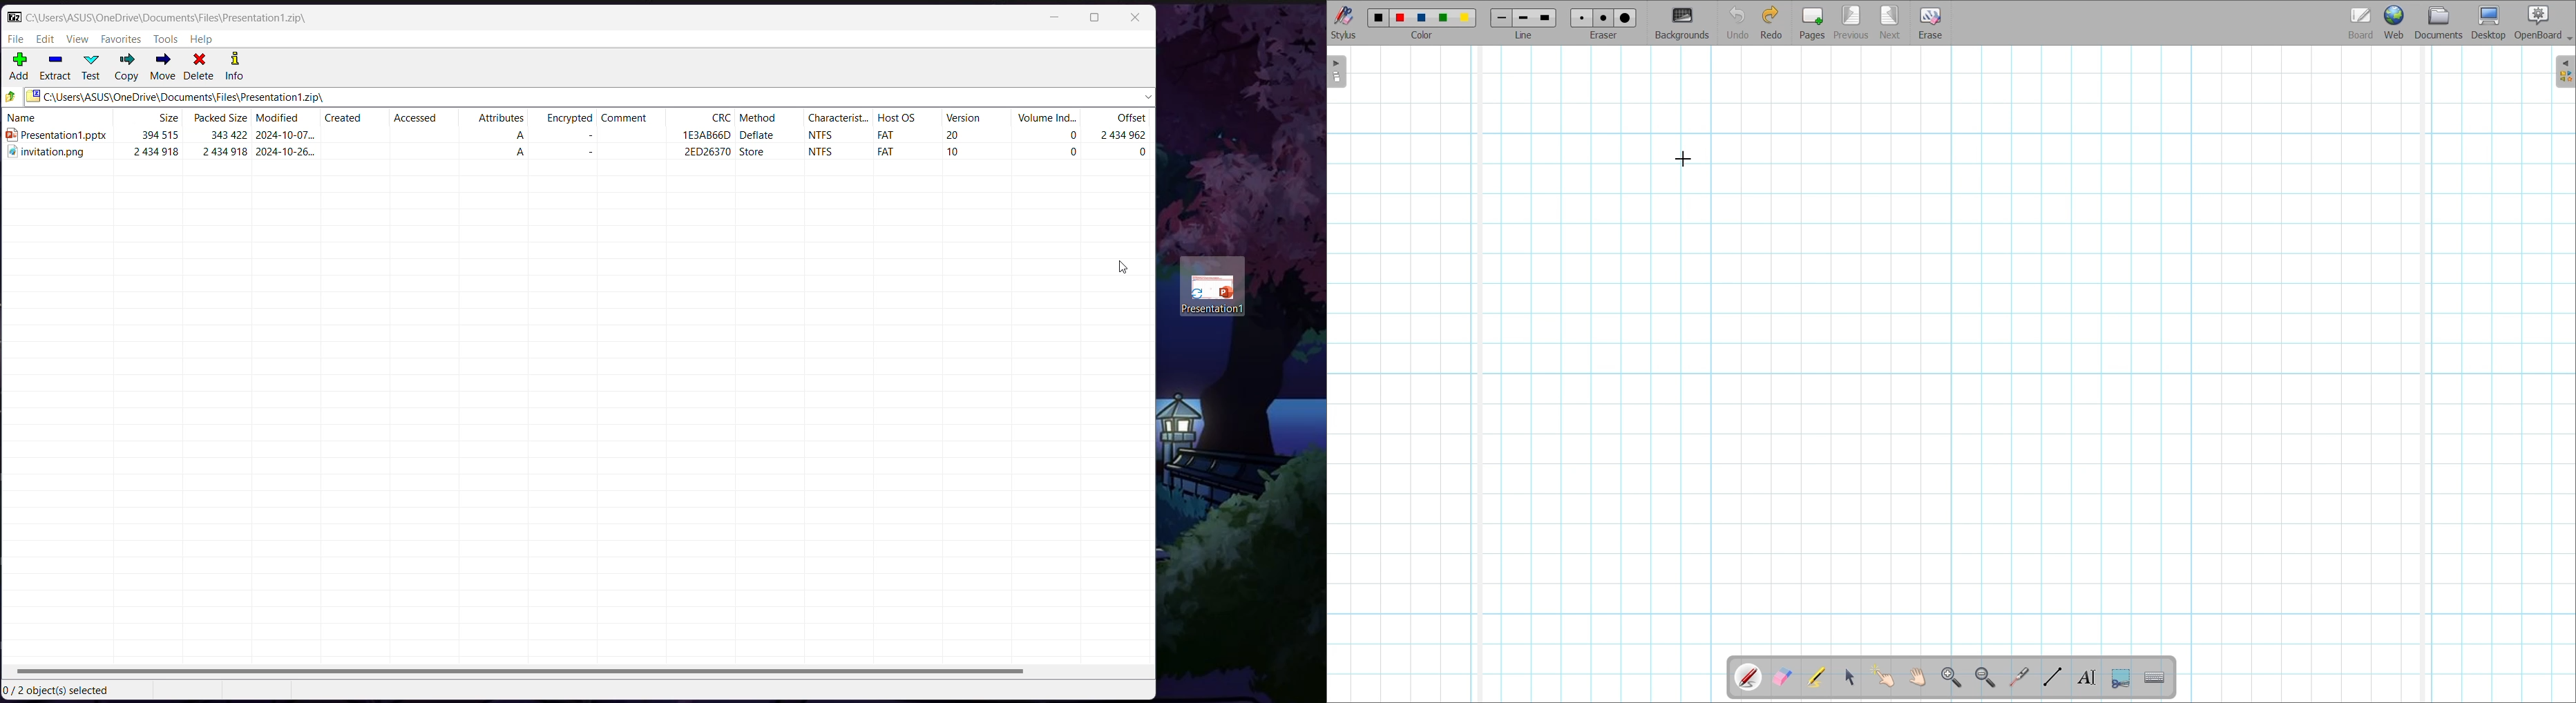  What do you see at coordinates (218, 119) in the screenshot?
I see ` Packed Size` at bounding box center [218, 119].